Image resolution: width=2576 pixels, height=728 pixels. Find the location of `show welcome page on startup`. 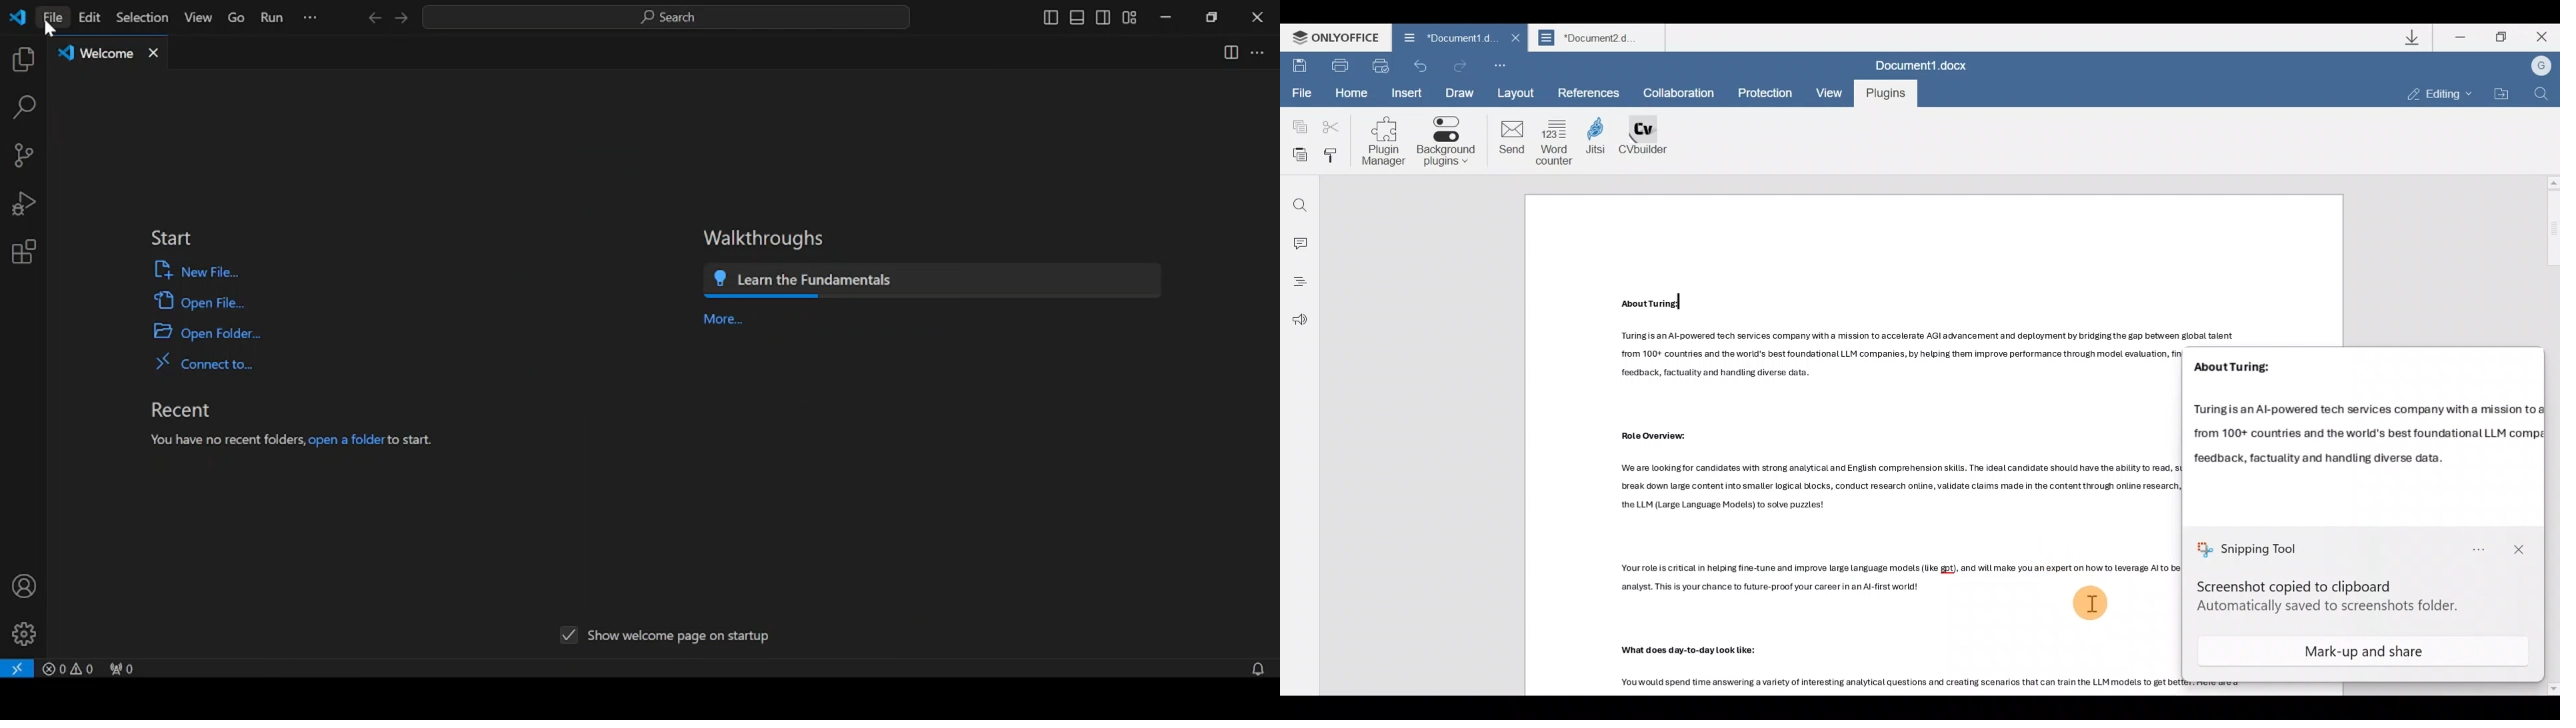

show welcome page on startup is located at coordinates (681, 636).